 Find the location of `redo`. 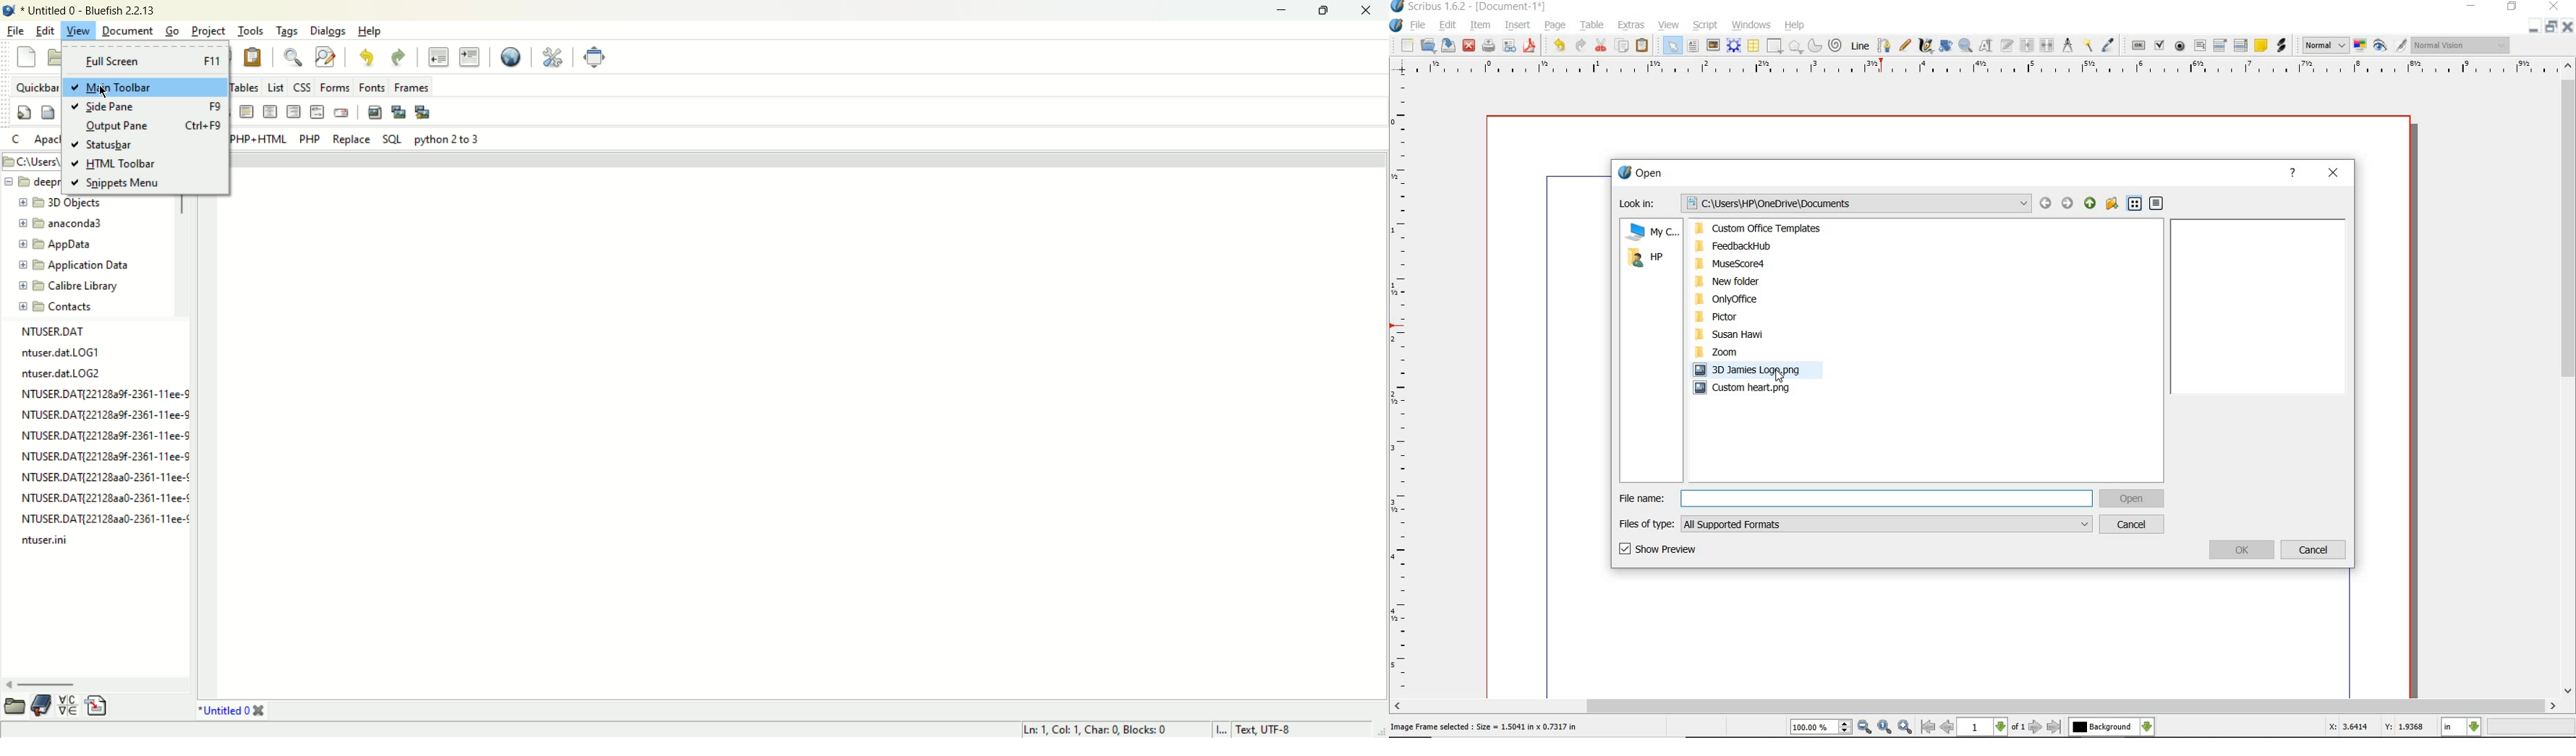

redo is located at coordinates (1580, 45).